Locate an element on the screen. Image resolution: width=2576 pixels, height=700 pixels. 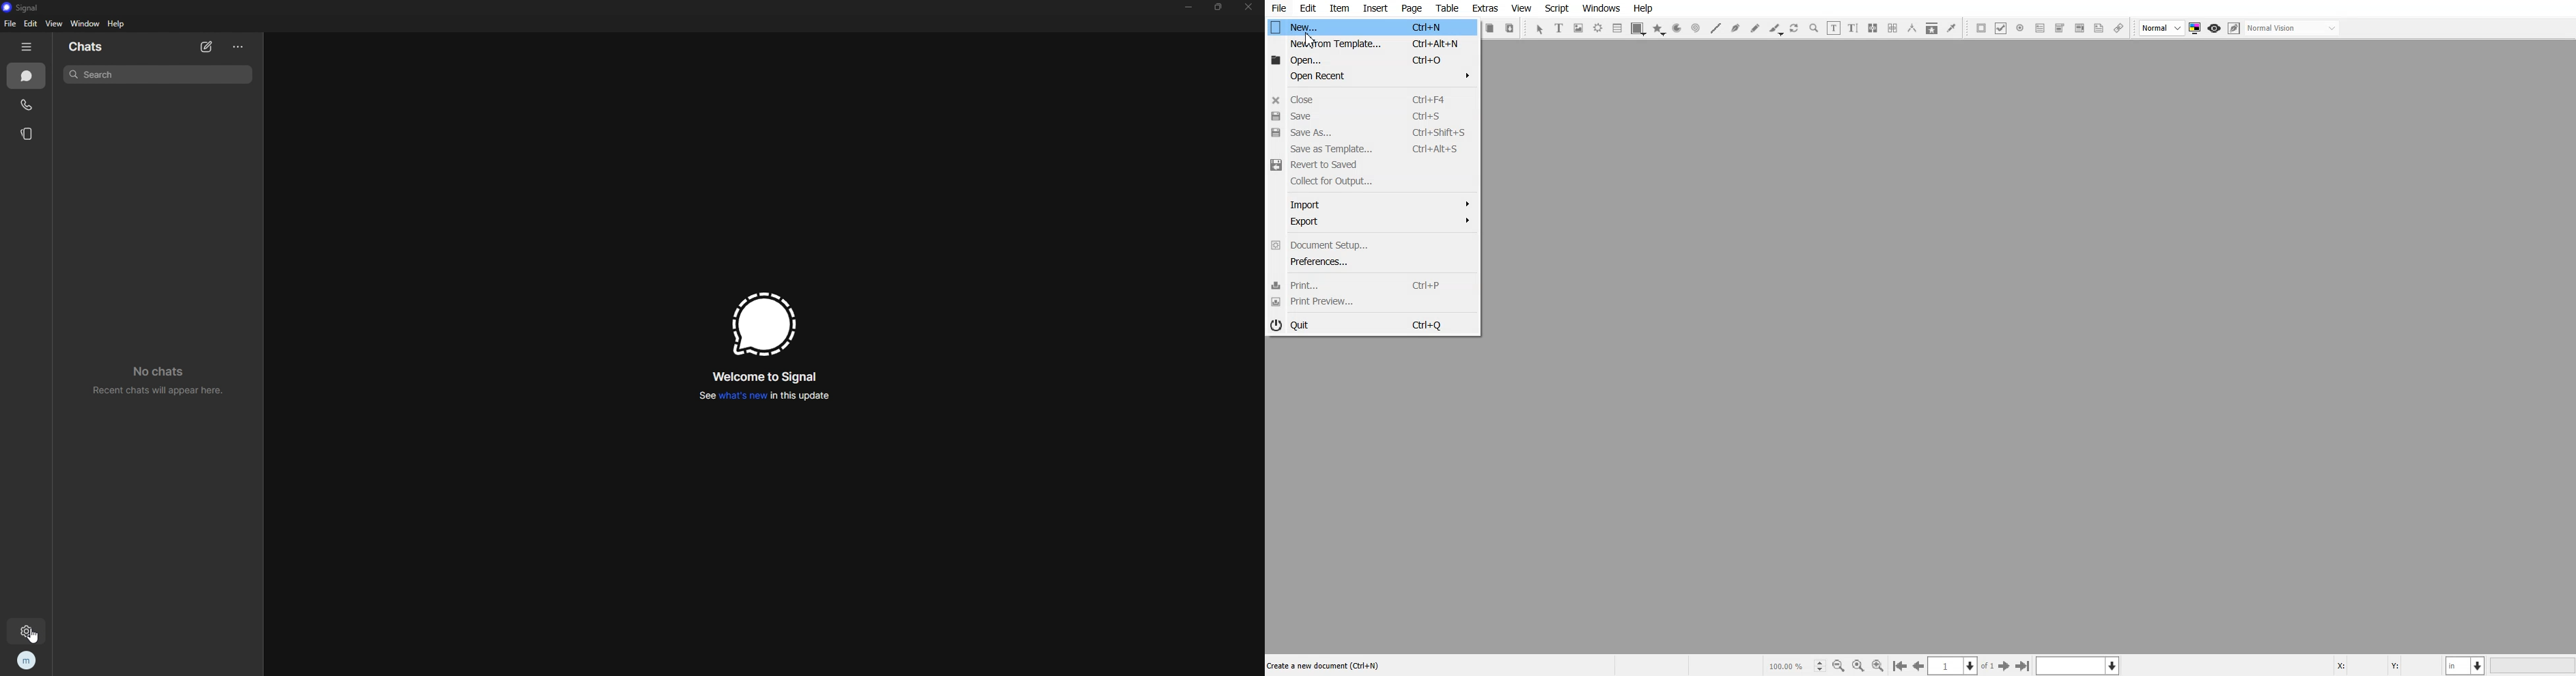
Measurement in Inches is located at coordinates (2466, 665).